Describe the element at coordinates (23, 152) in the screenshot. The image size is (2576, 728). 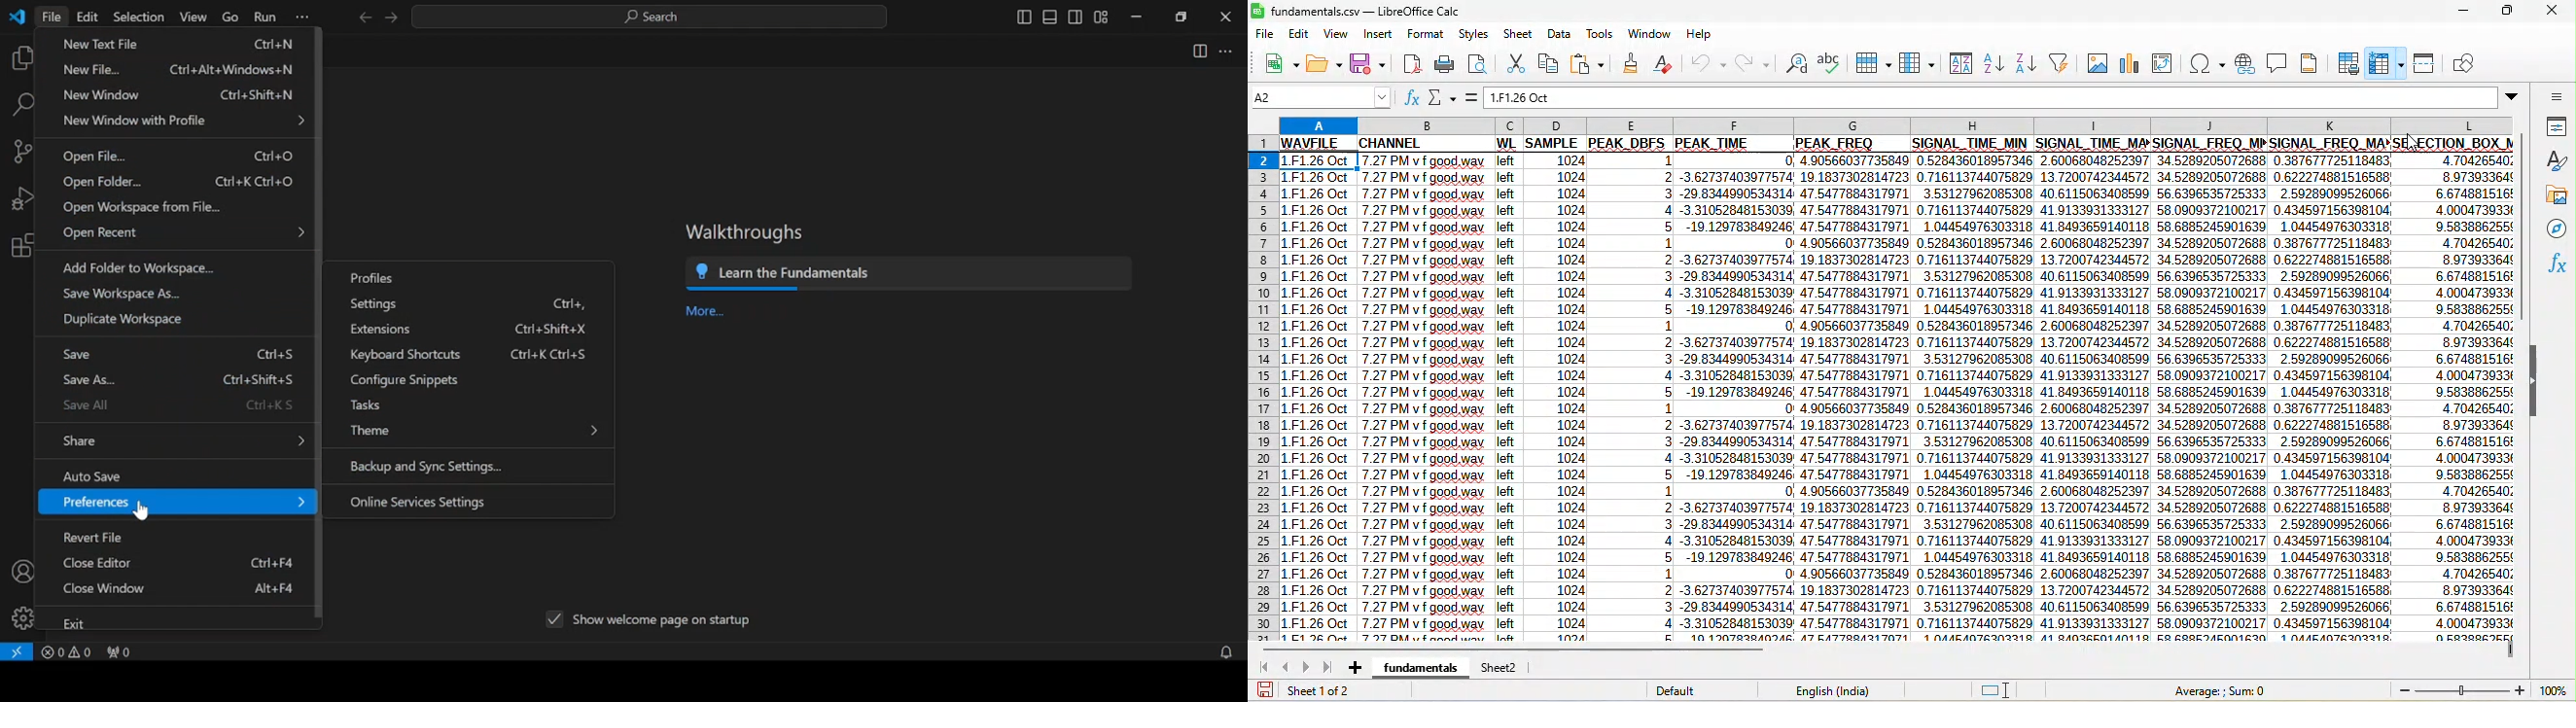
I see `source control` at that location.